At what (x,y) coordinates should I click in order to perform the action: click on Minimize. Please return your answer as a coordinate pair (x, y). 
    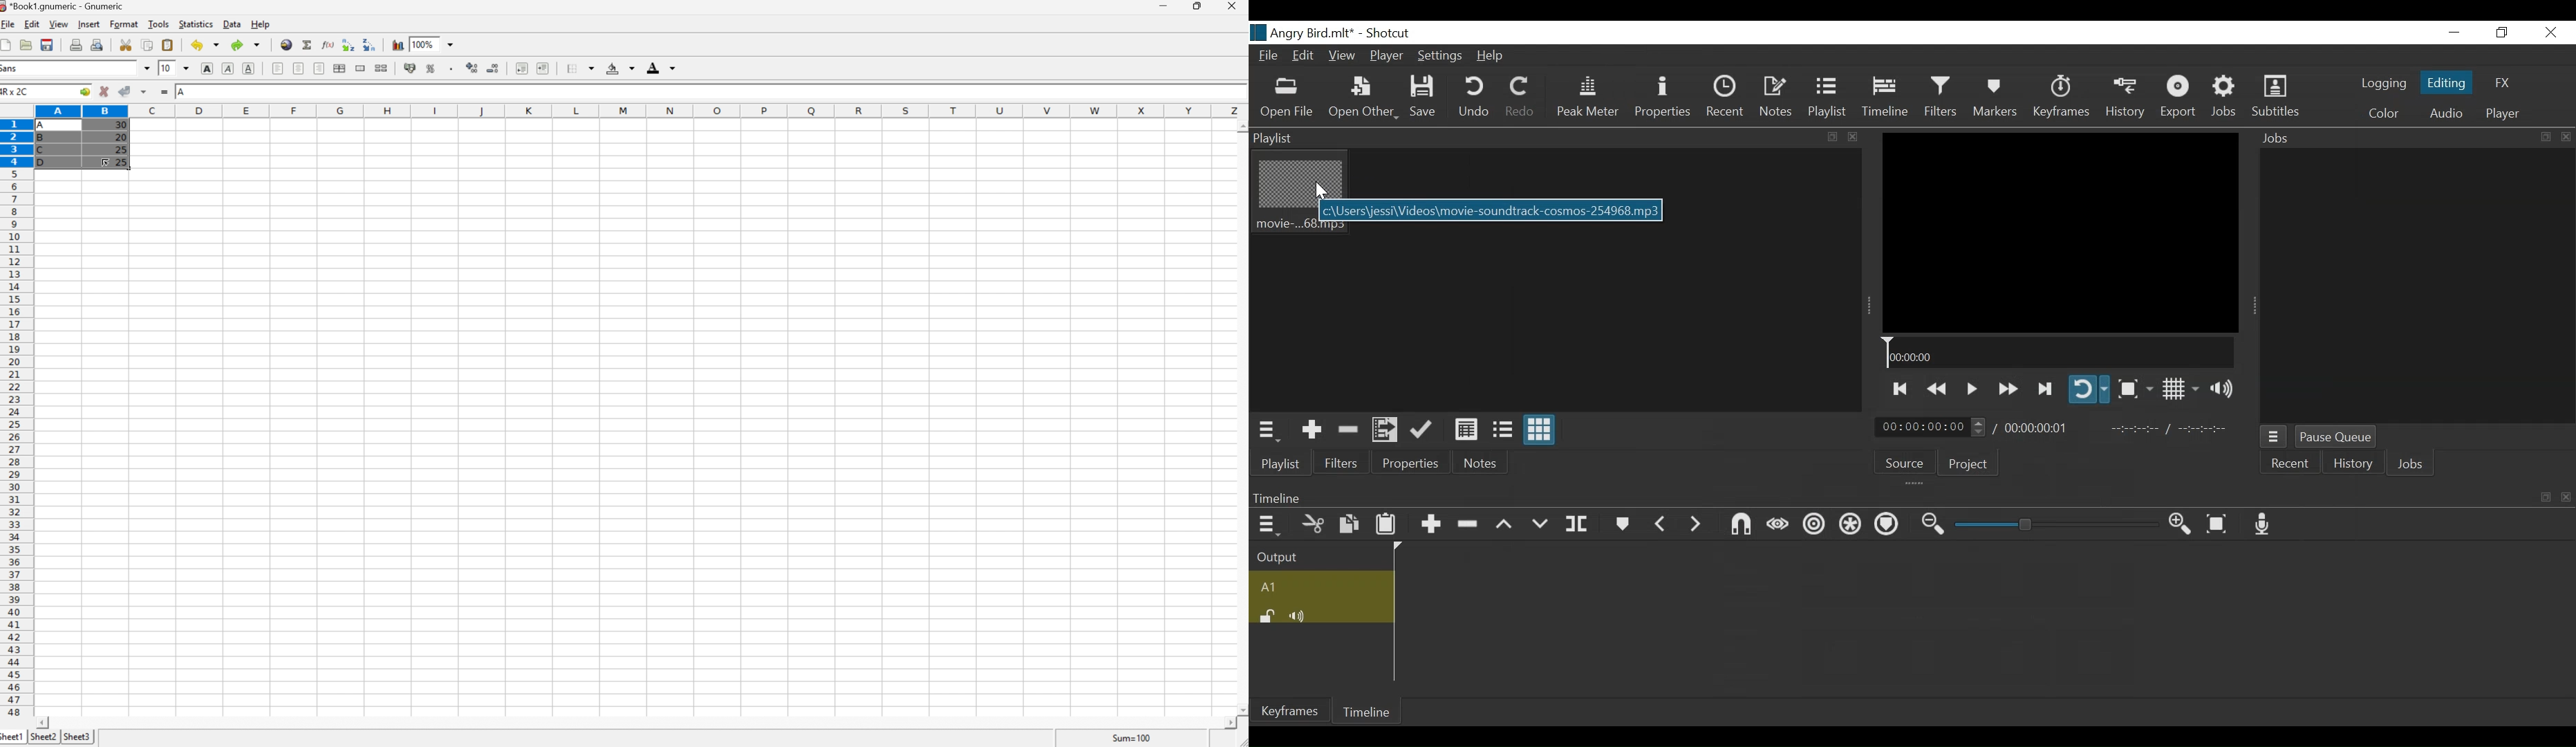
    Looking at the image, I should click on (1164, 5).